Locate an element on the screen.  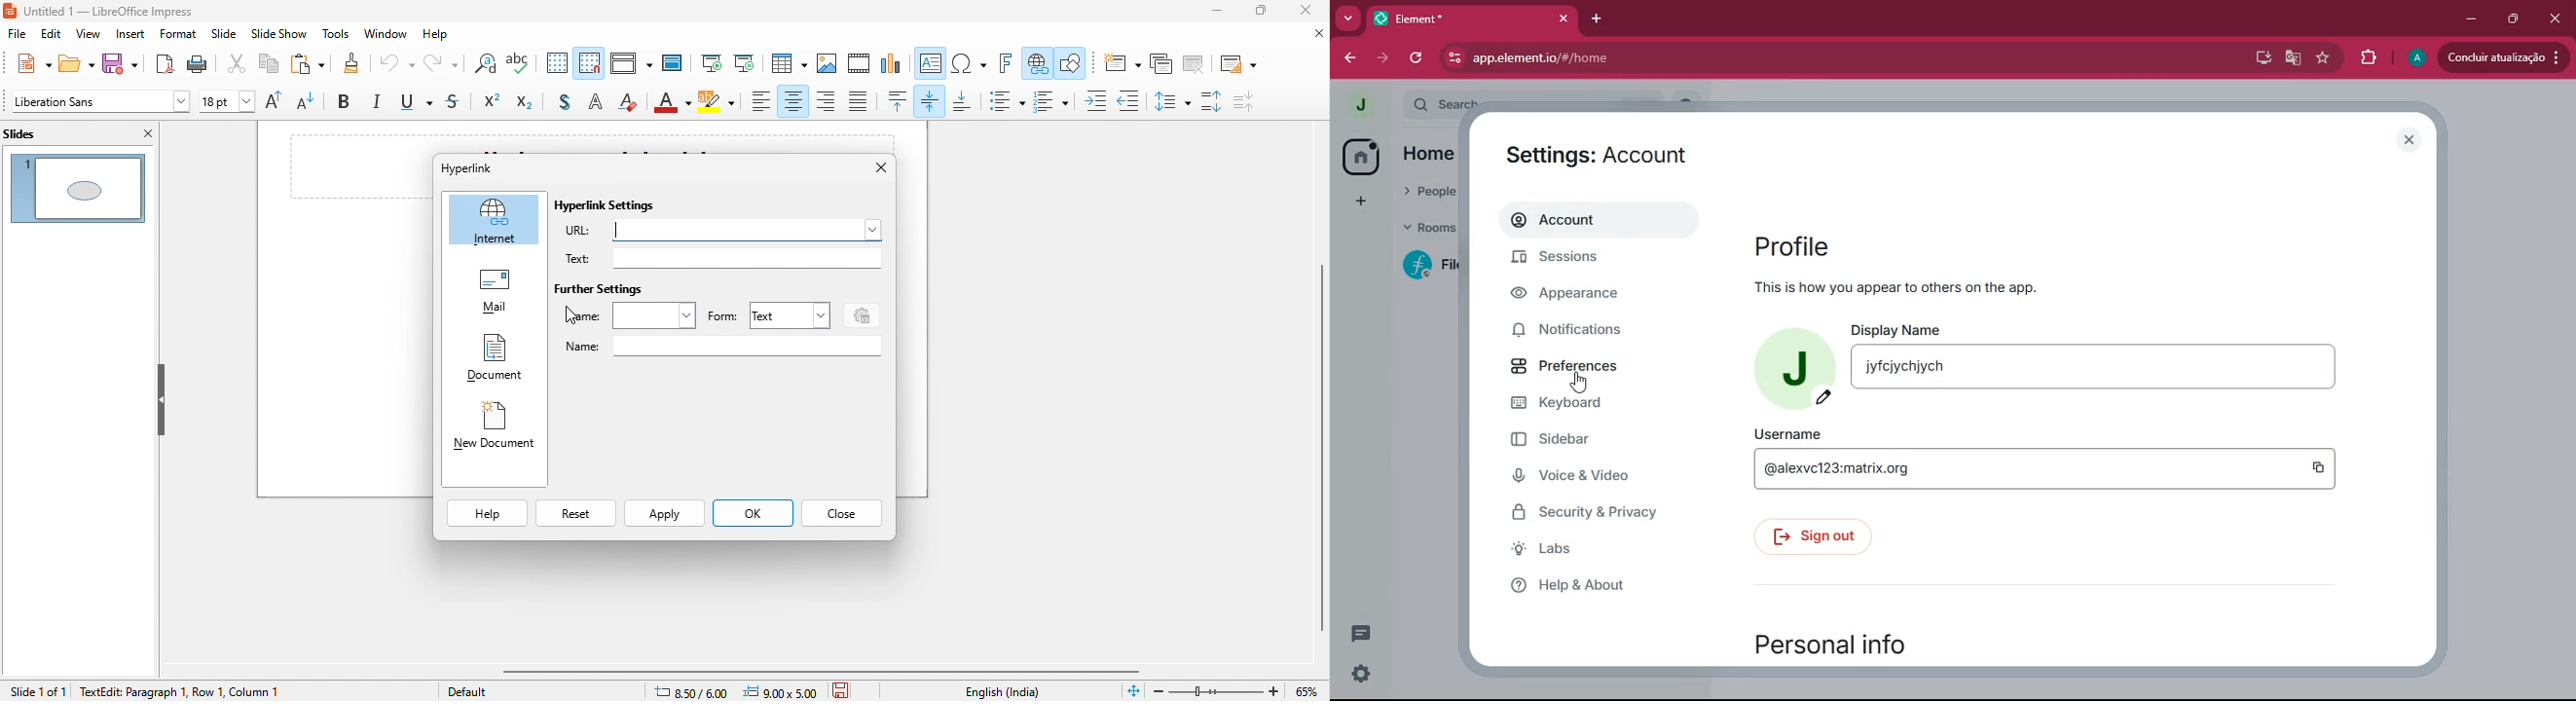
settings: account is located at coordinates (1605, 152).